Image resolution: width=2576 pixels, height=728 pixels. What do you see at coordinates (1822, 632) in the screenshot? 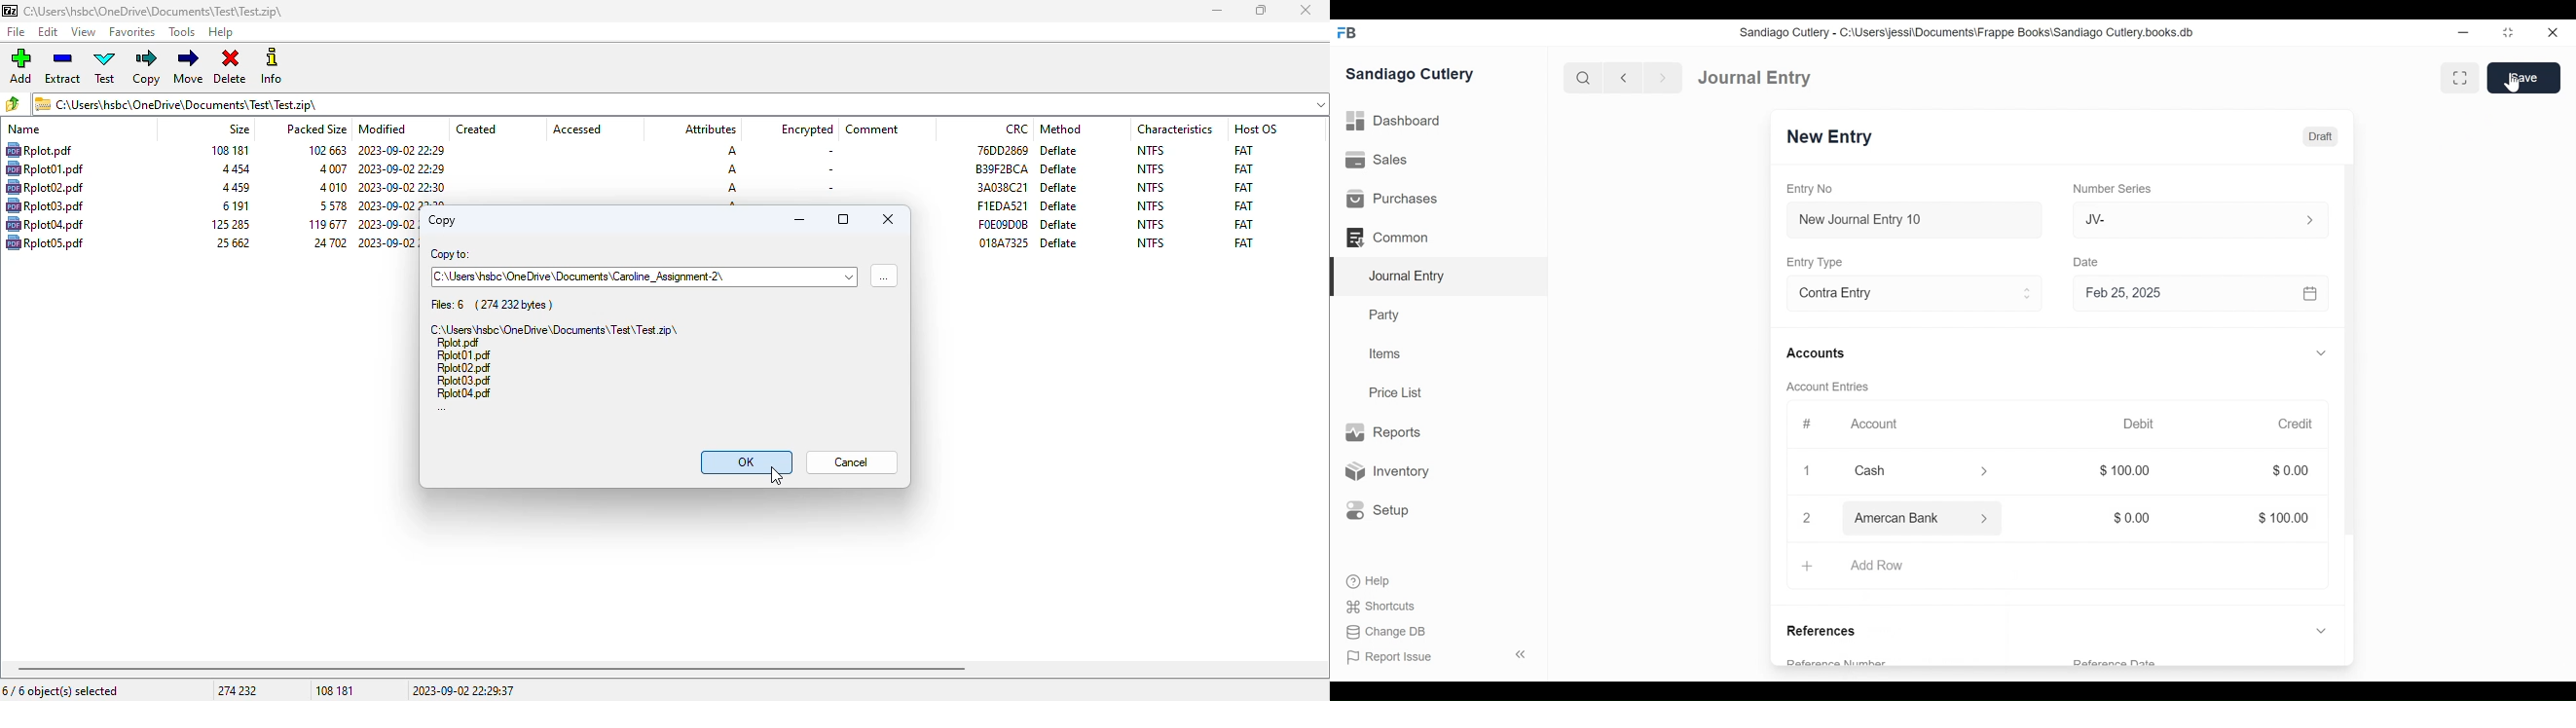
I see `References` at bounding box center [1822, 632].